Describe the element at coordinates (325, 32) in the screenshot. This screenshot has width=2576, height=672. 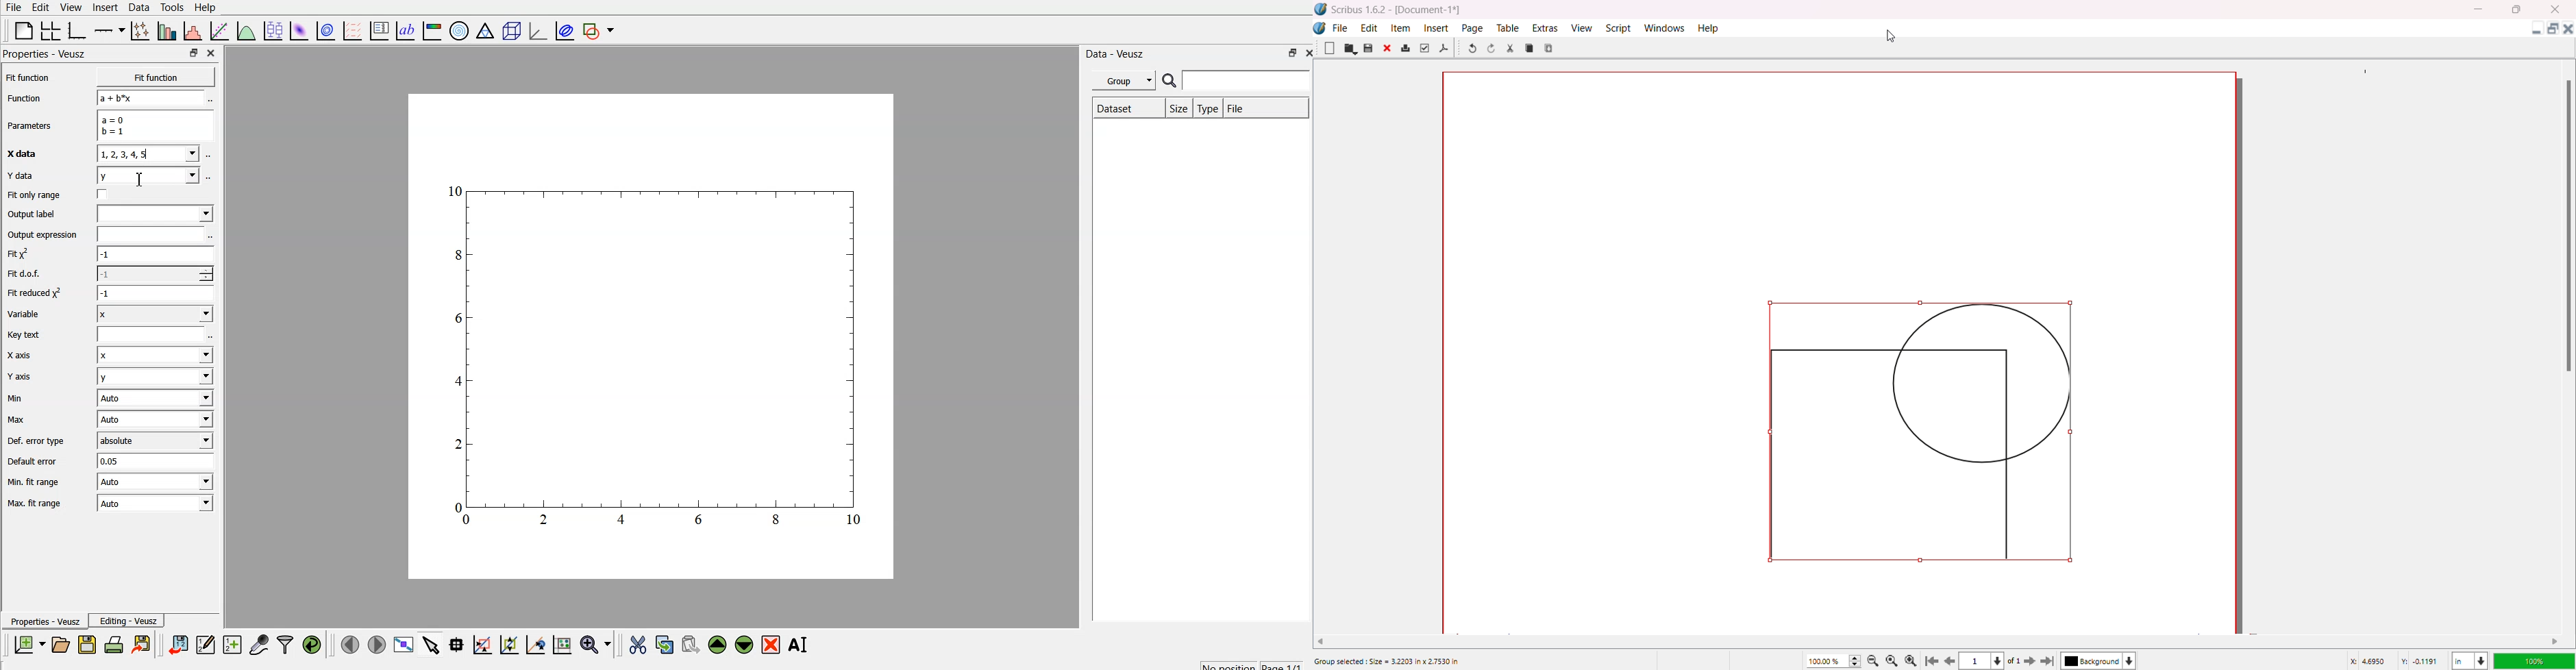
I see `plot 2d data set as contours` at that location.